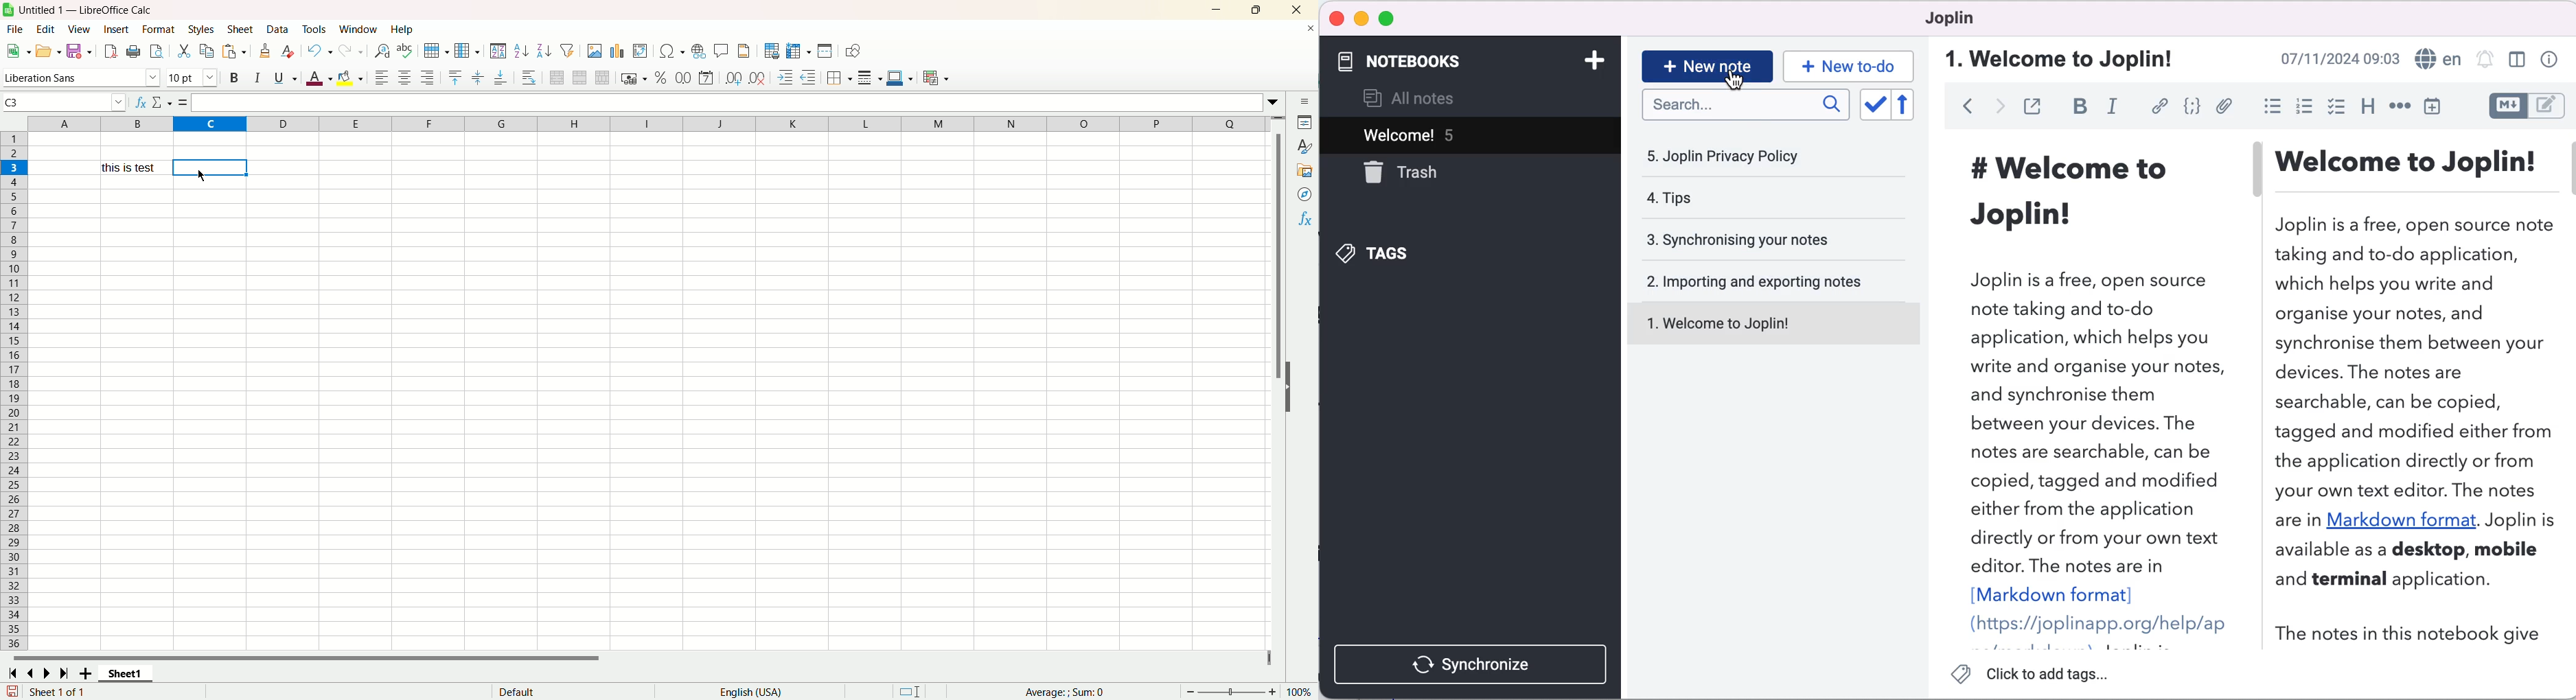  I want to click on gallery, so click(1305, 170).